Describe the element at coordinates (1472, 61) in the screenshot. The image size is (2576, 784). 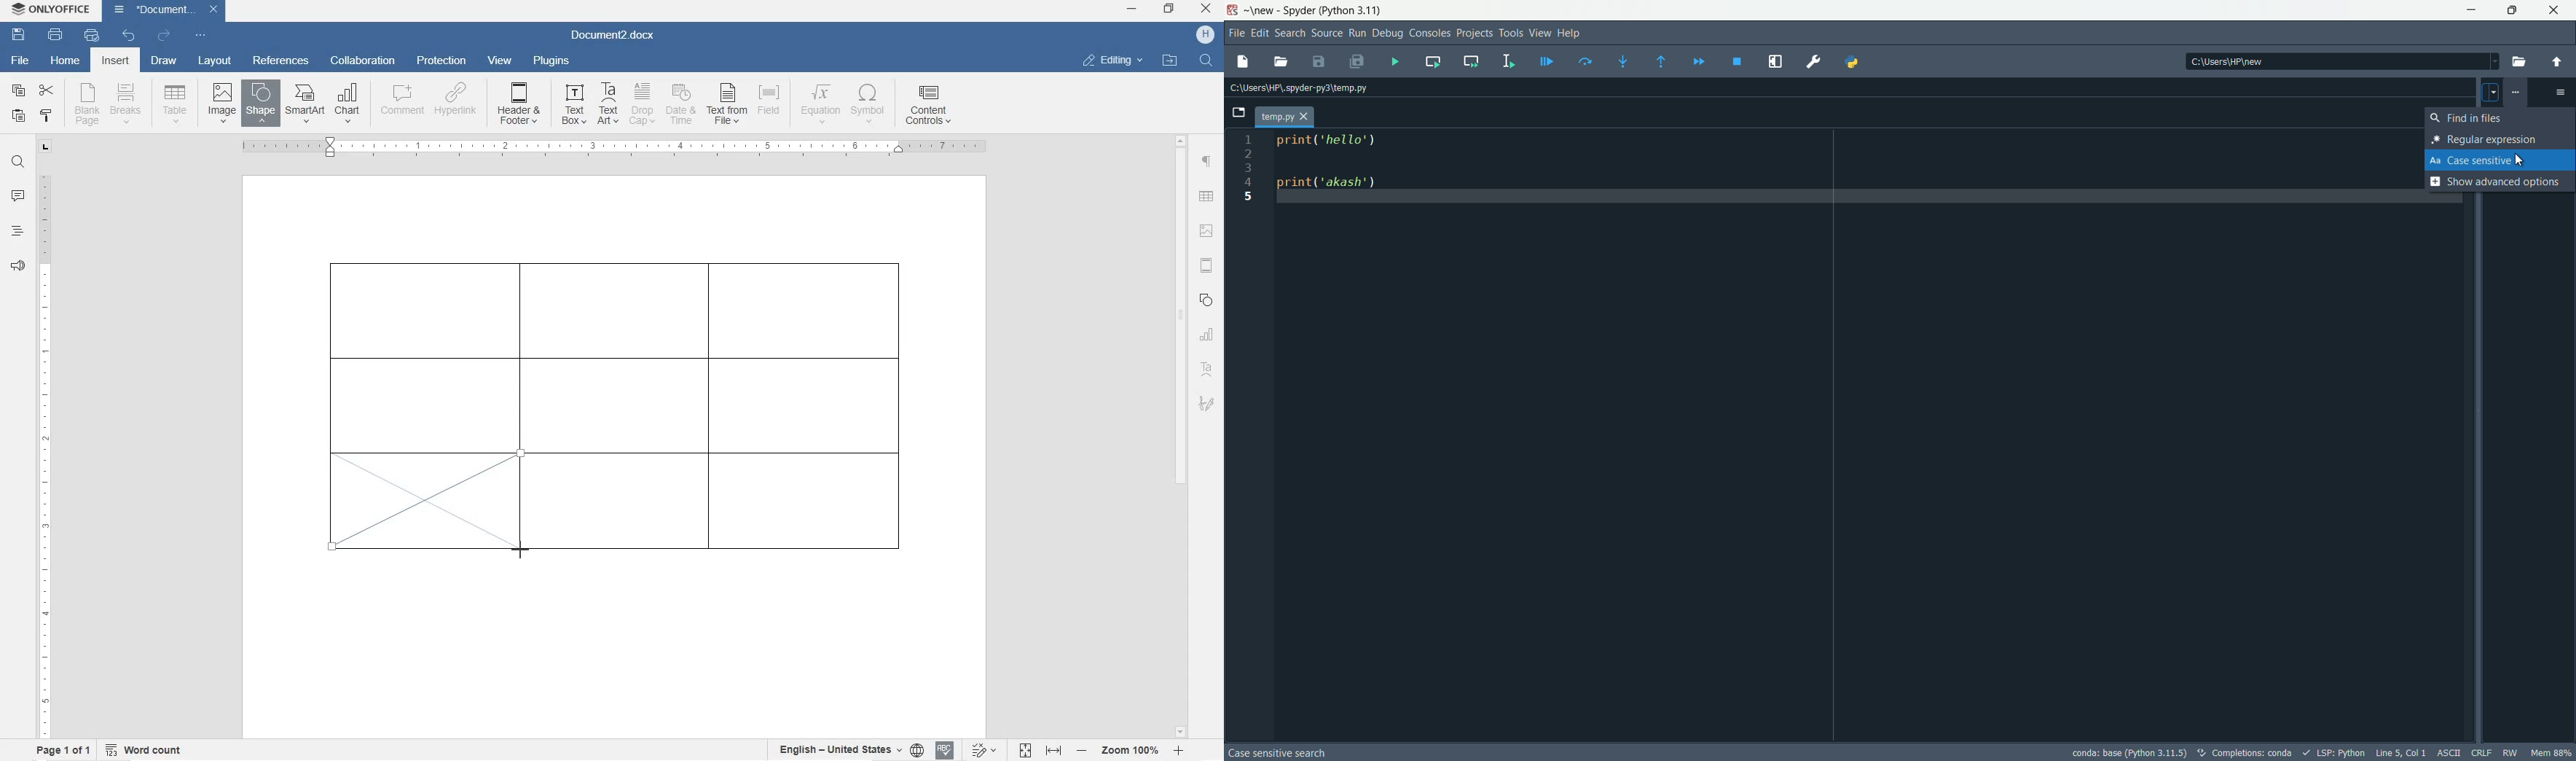
I see `run current cell and go to next one` at that location.